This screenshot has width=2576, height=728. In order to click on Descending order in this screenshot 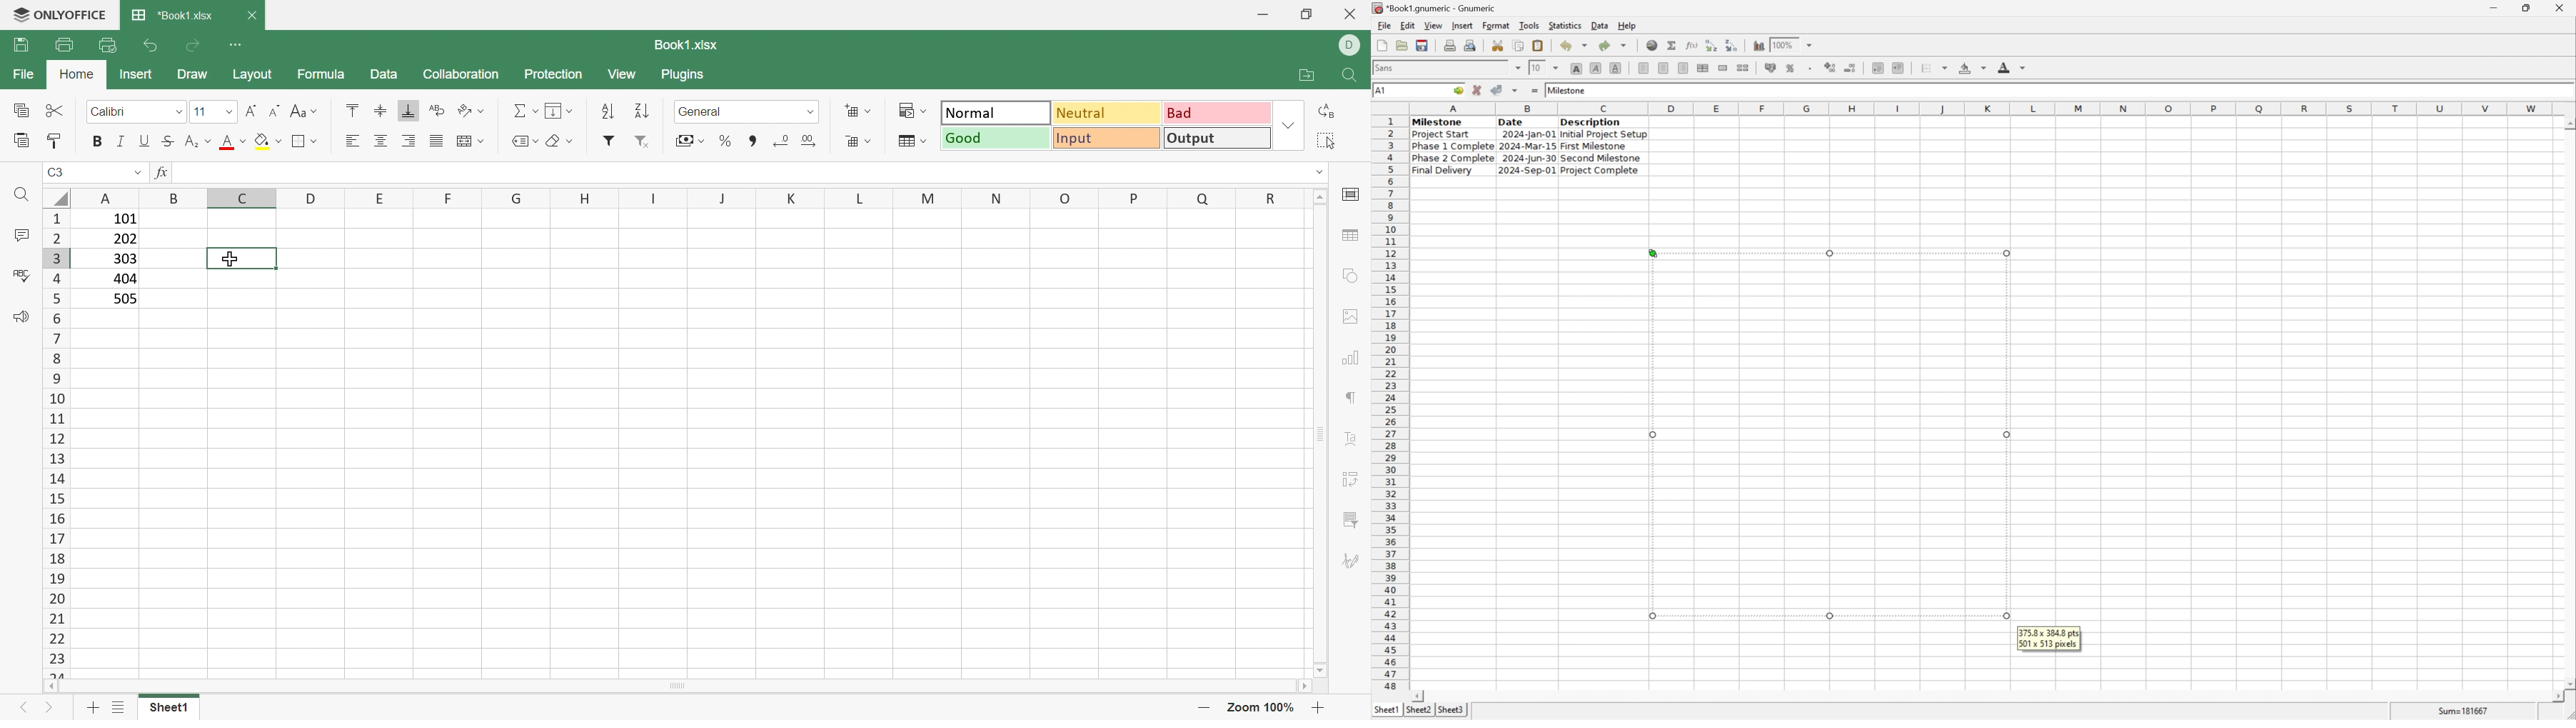, I will do `click(642, 112)`.